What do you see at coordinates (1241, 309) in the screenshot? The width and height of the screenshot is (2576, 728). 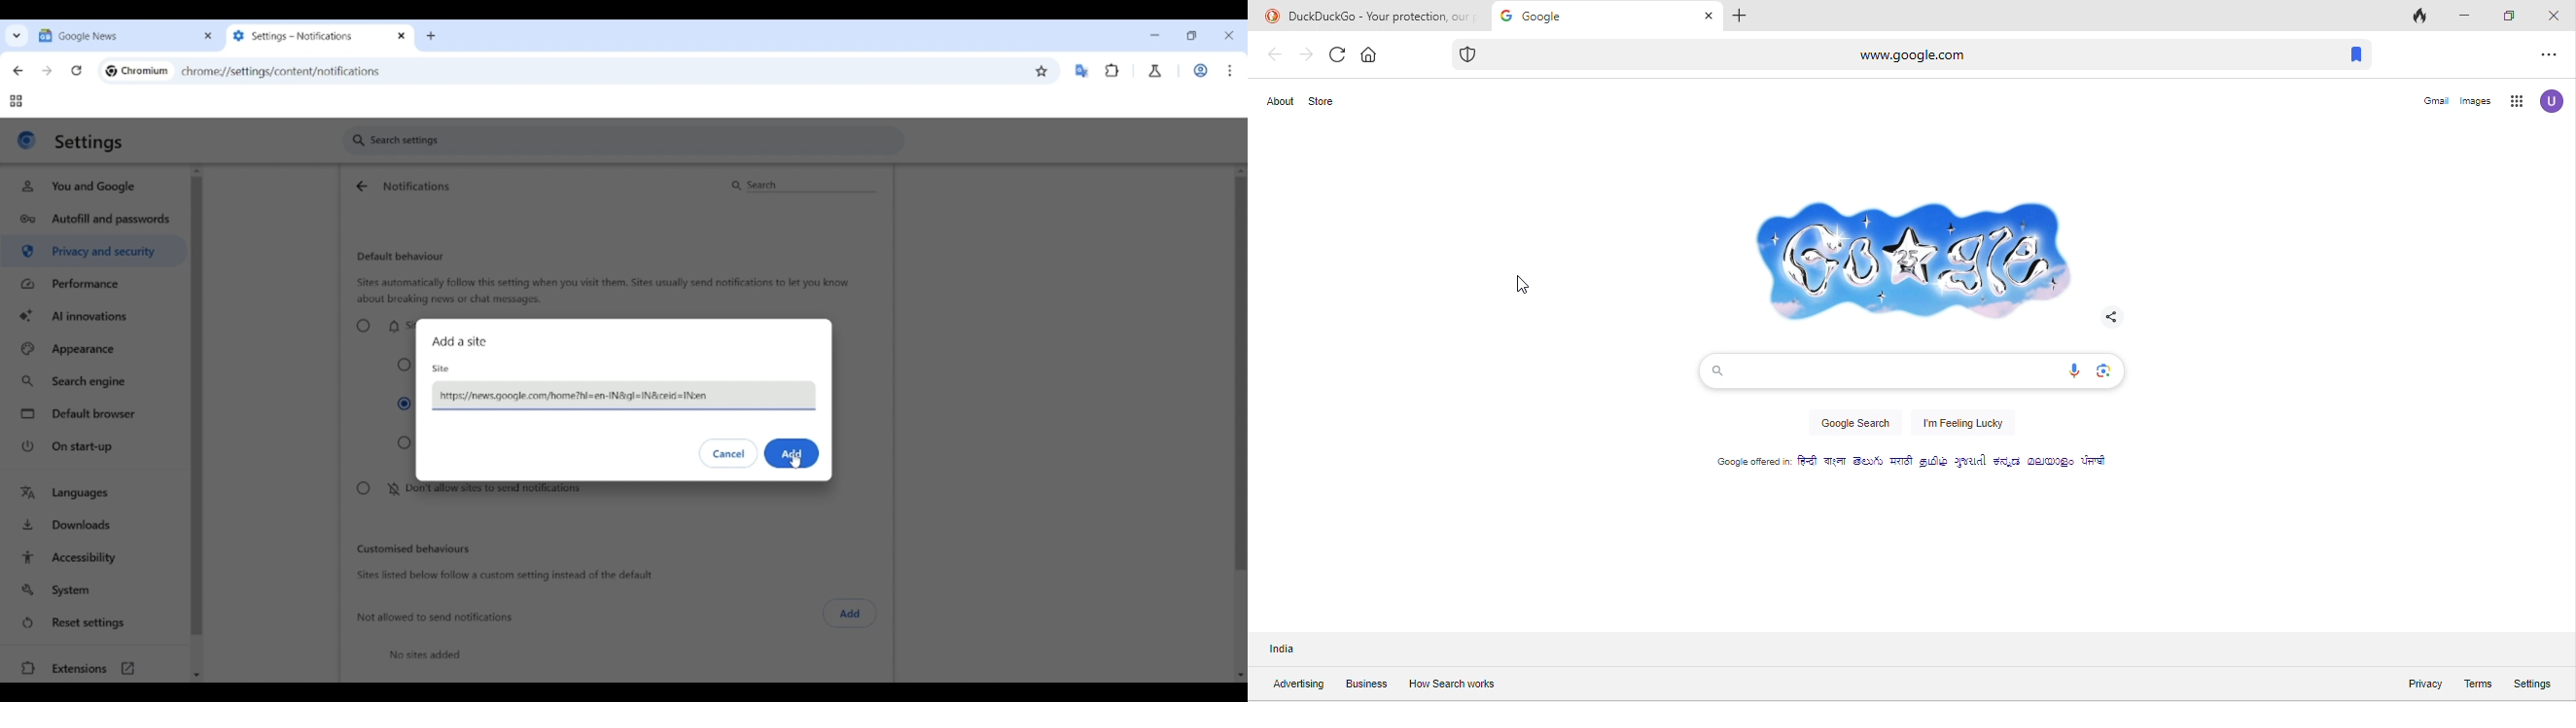 I see `Vertical slide bar` at bounding box center [1241, 309].